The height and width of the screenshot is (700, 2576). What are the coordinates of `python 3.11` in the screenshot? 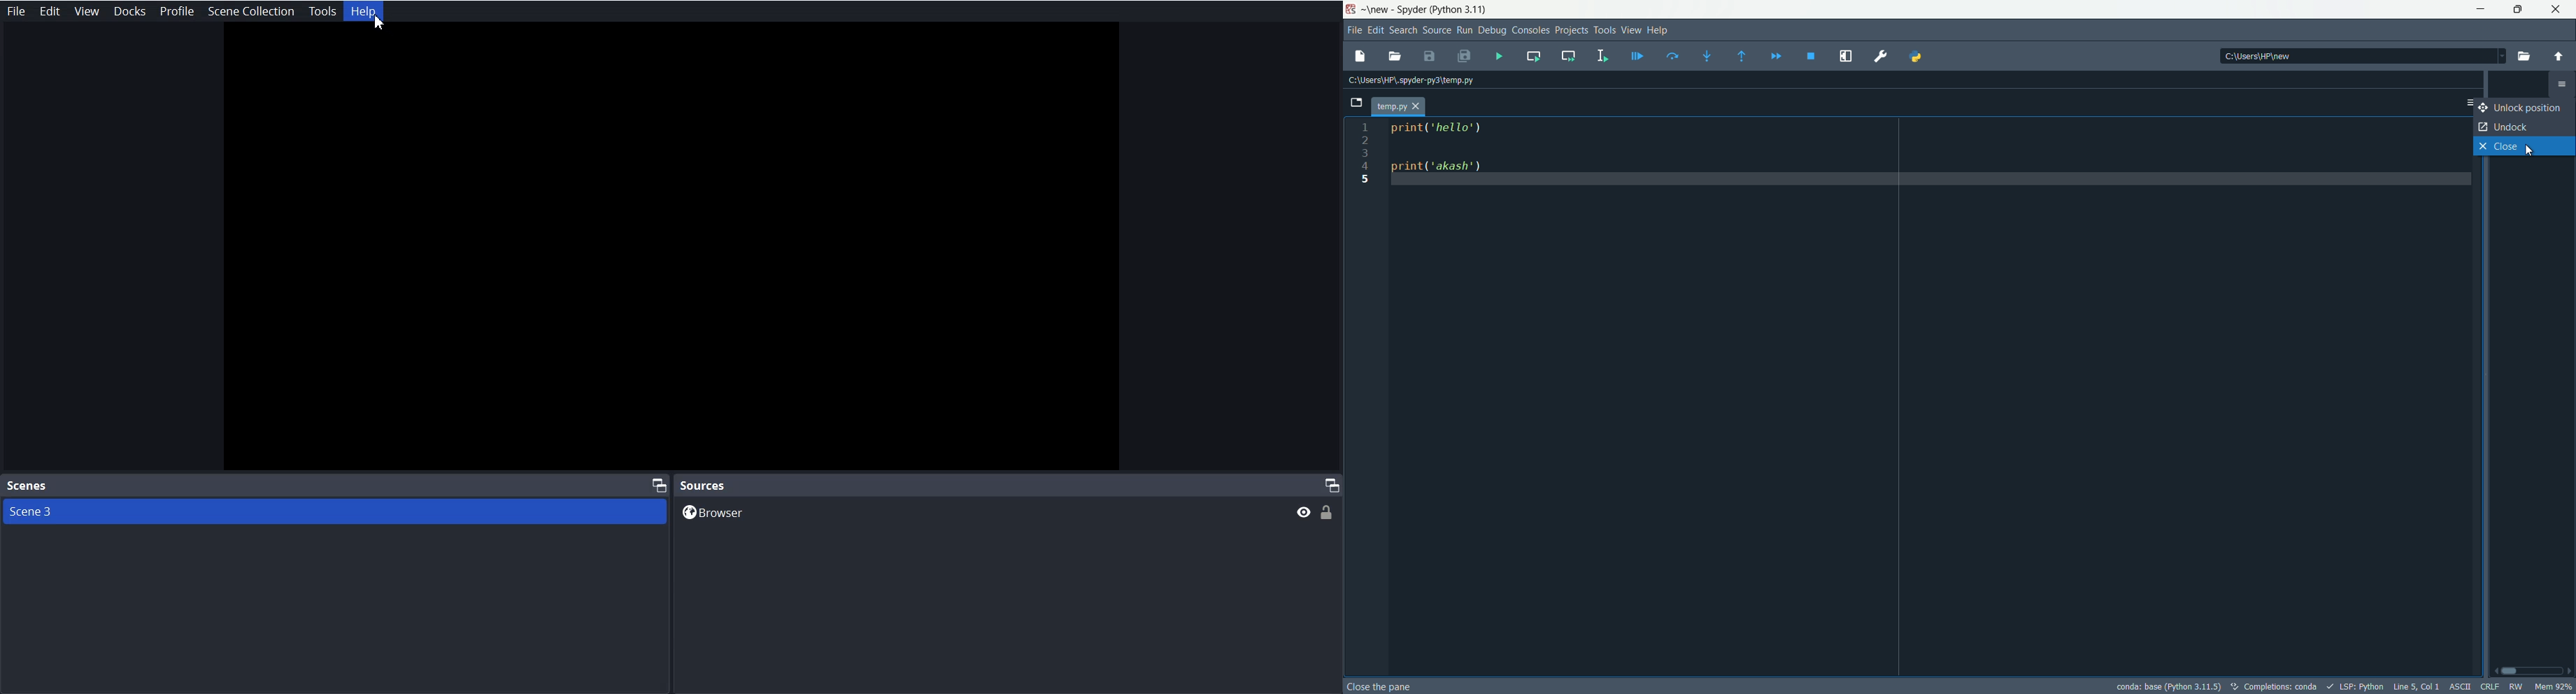 It's located at (1459, 10).